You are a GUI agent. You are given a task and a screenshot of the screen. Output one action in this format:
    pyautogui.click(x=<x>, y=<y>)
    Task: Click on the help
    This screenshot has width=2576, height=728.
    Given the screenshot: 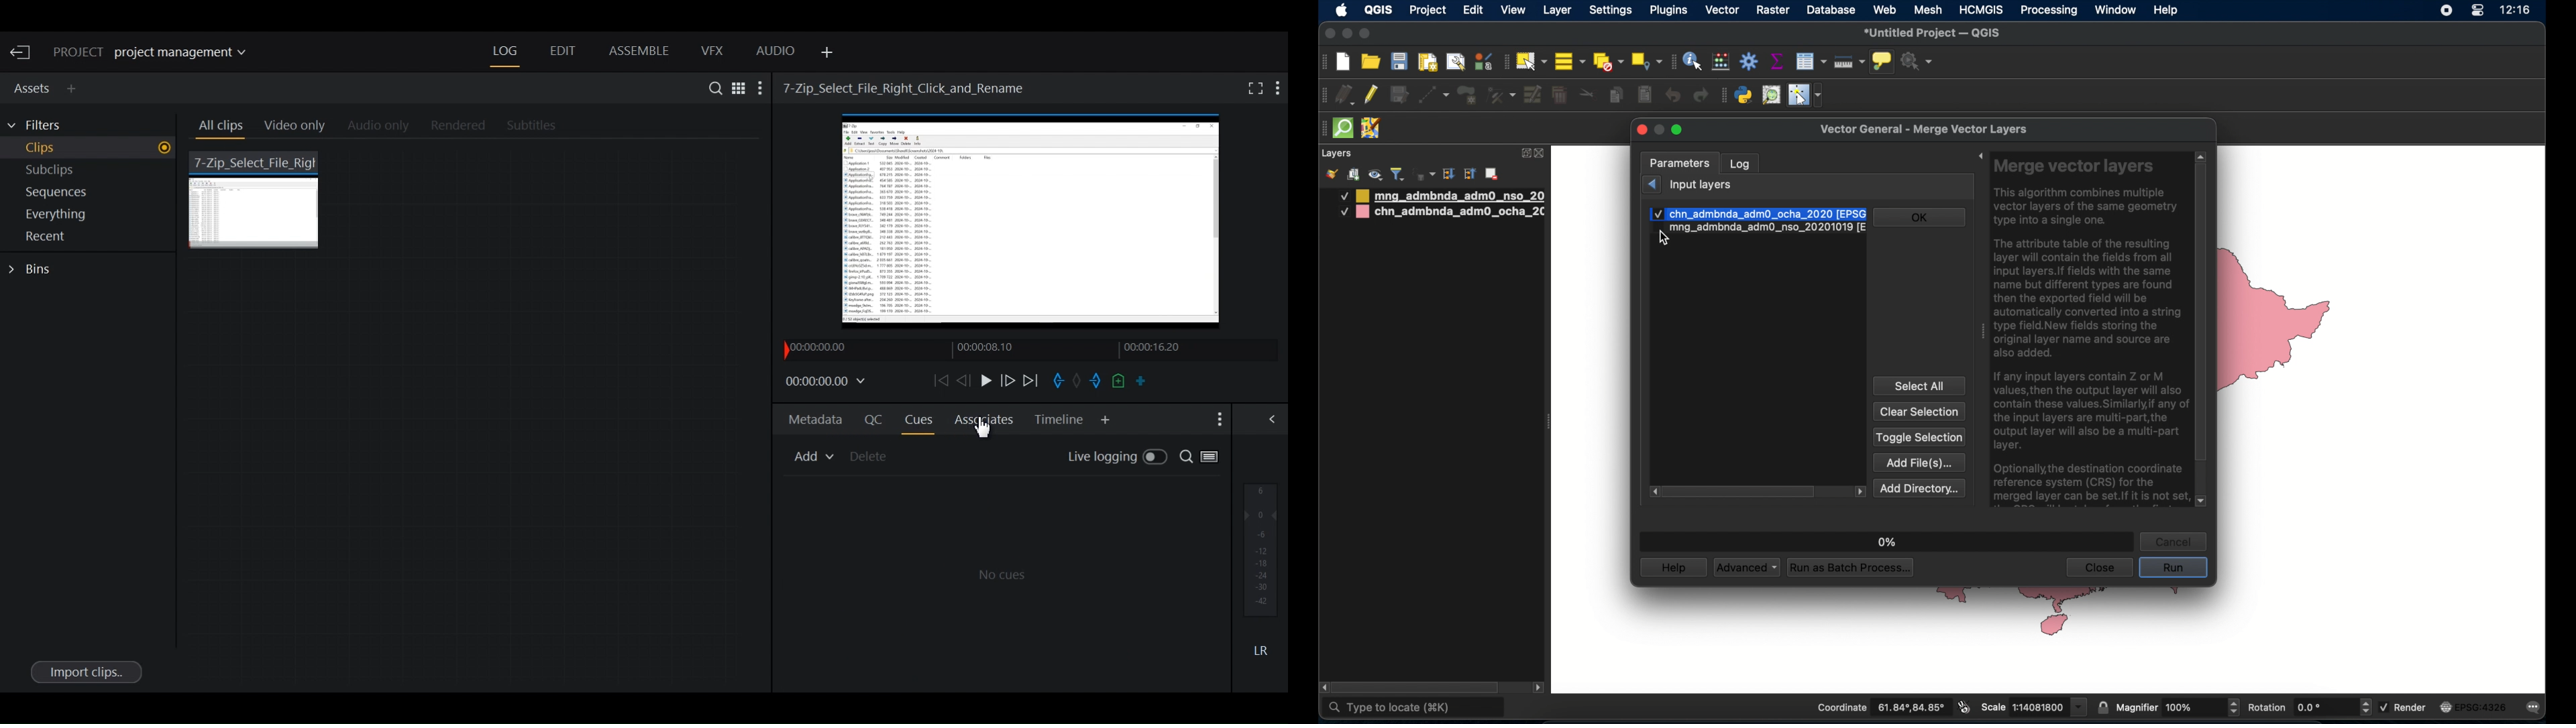 What is the action you would take?
    pyautogui.click(x=1674, y=567)
    